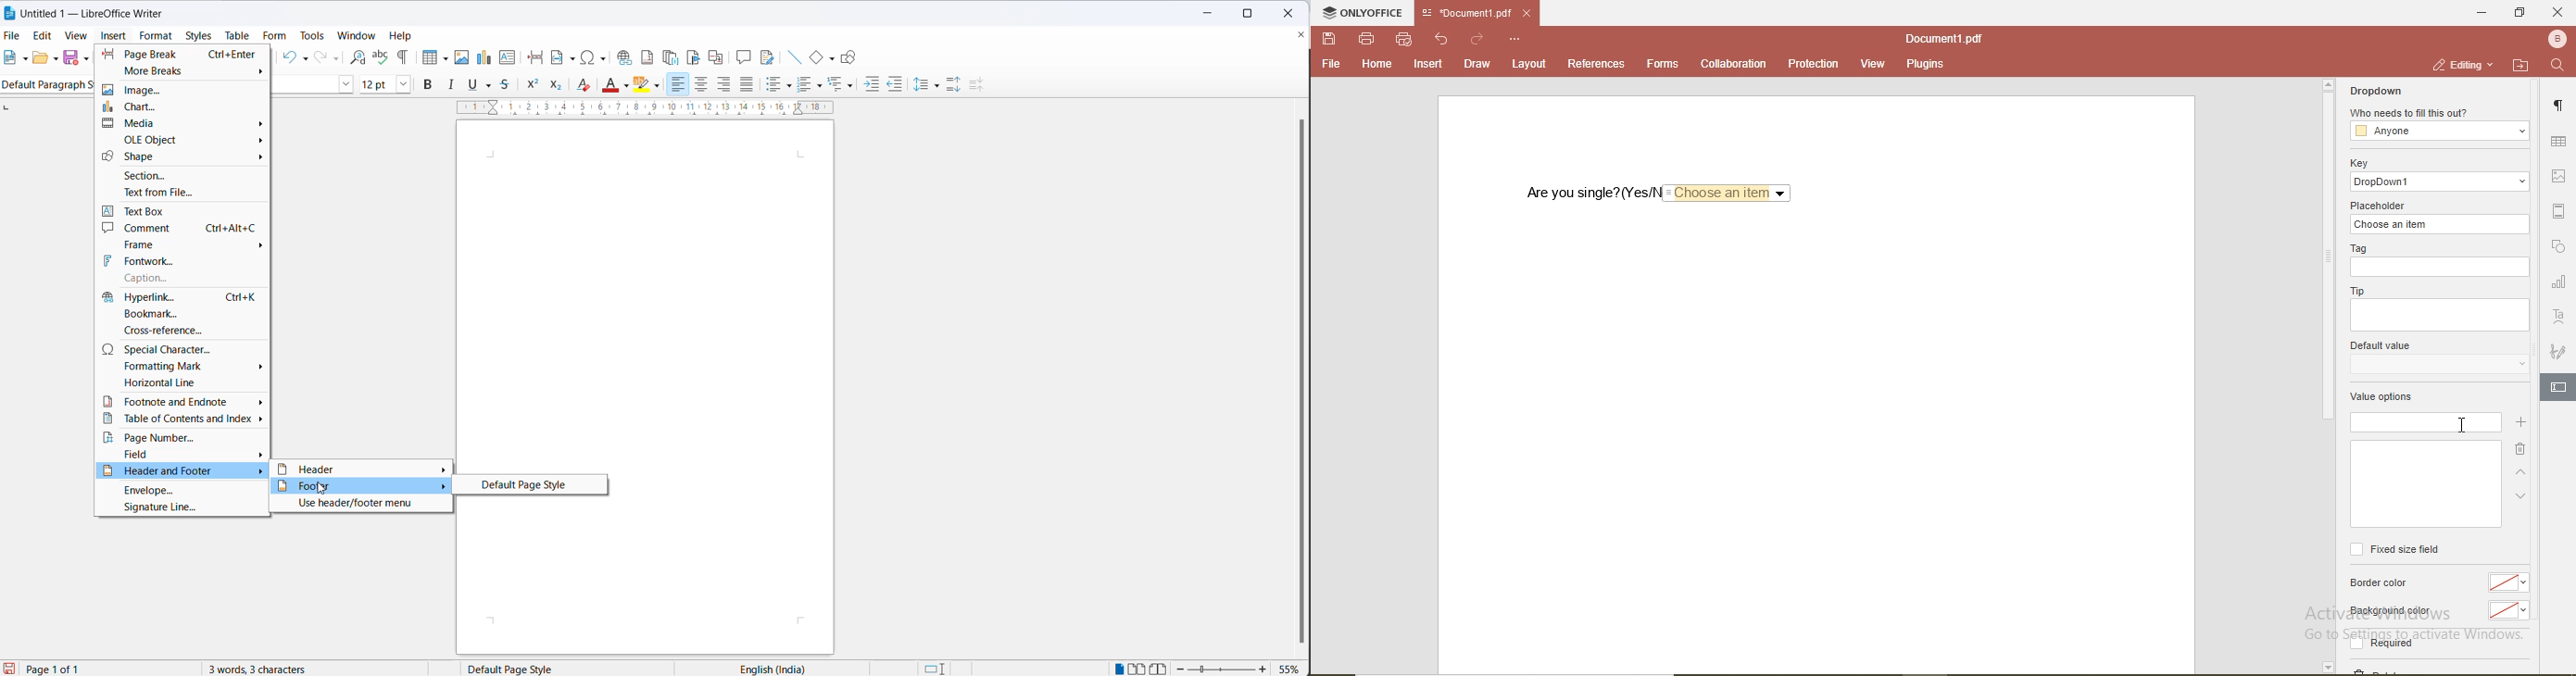 This screenshot has height=700, width=2576. Describe the element at coordinates (491, 85) in the screenshot. I see `strike through` at that location.